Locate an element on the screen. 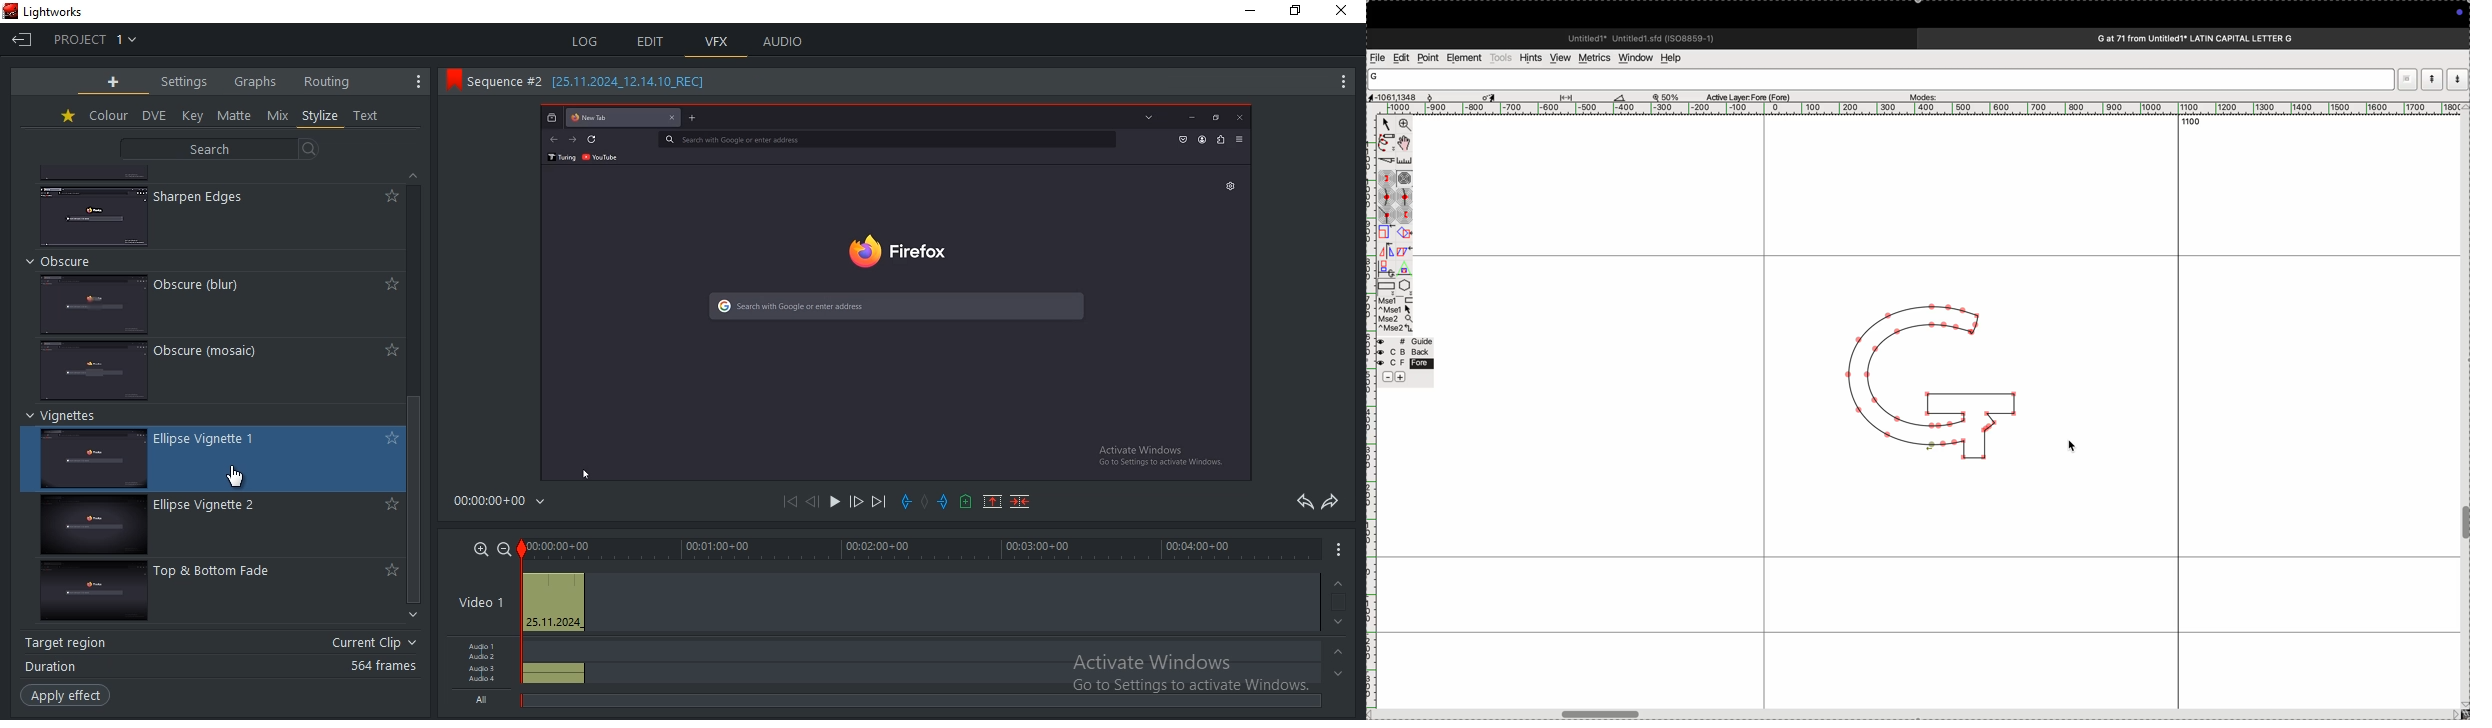 The width and height of the screenshot is (2492, 728). top & bottom fade is located at coordinates (91, 595).